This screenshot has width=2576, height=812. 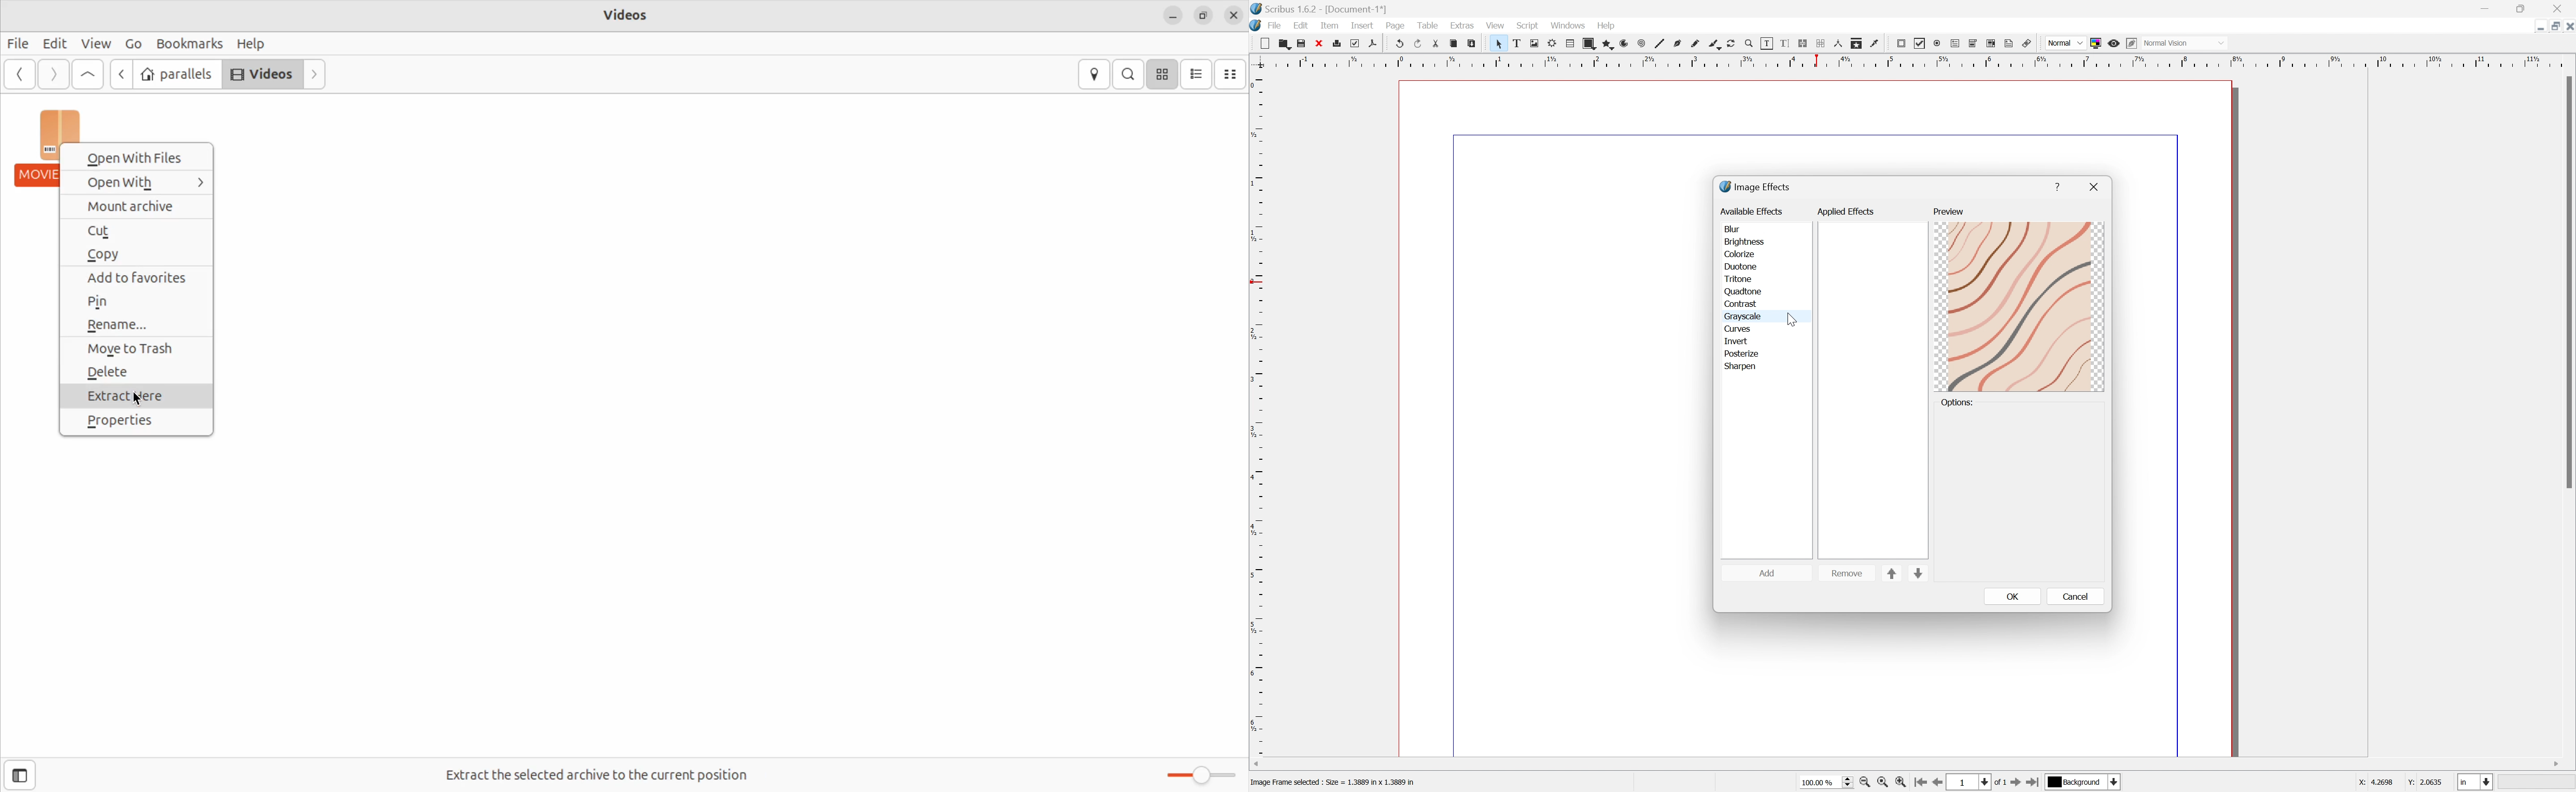 What do you see at coordinates (1918, 575) in the screenshot?
I see `down` at bounding box center [1918, 575].